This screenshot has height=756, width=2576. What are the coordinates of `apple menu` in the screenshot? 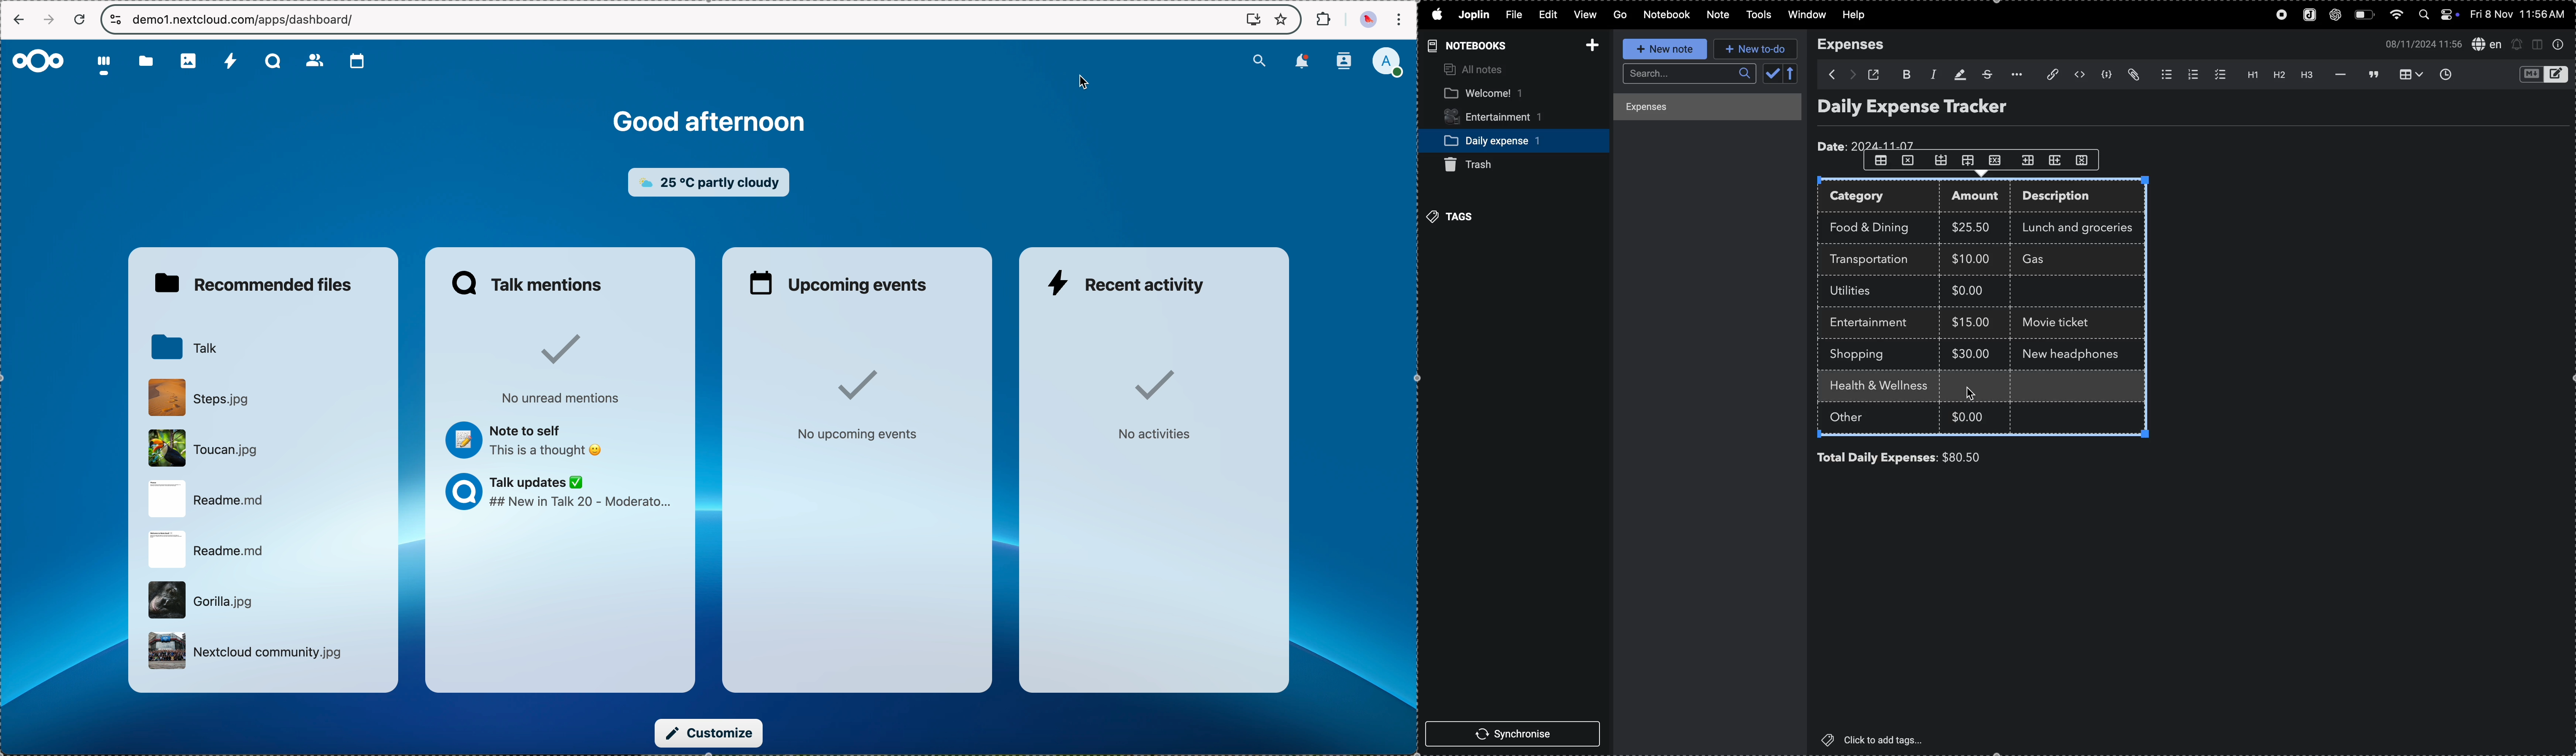 It's located at (1436, 15).